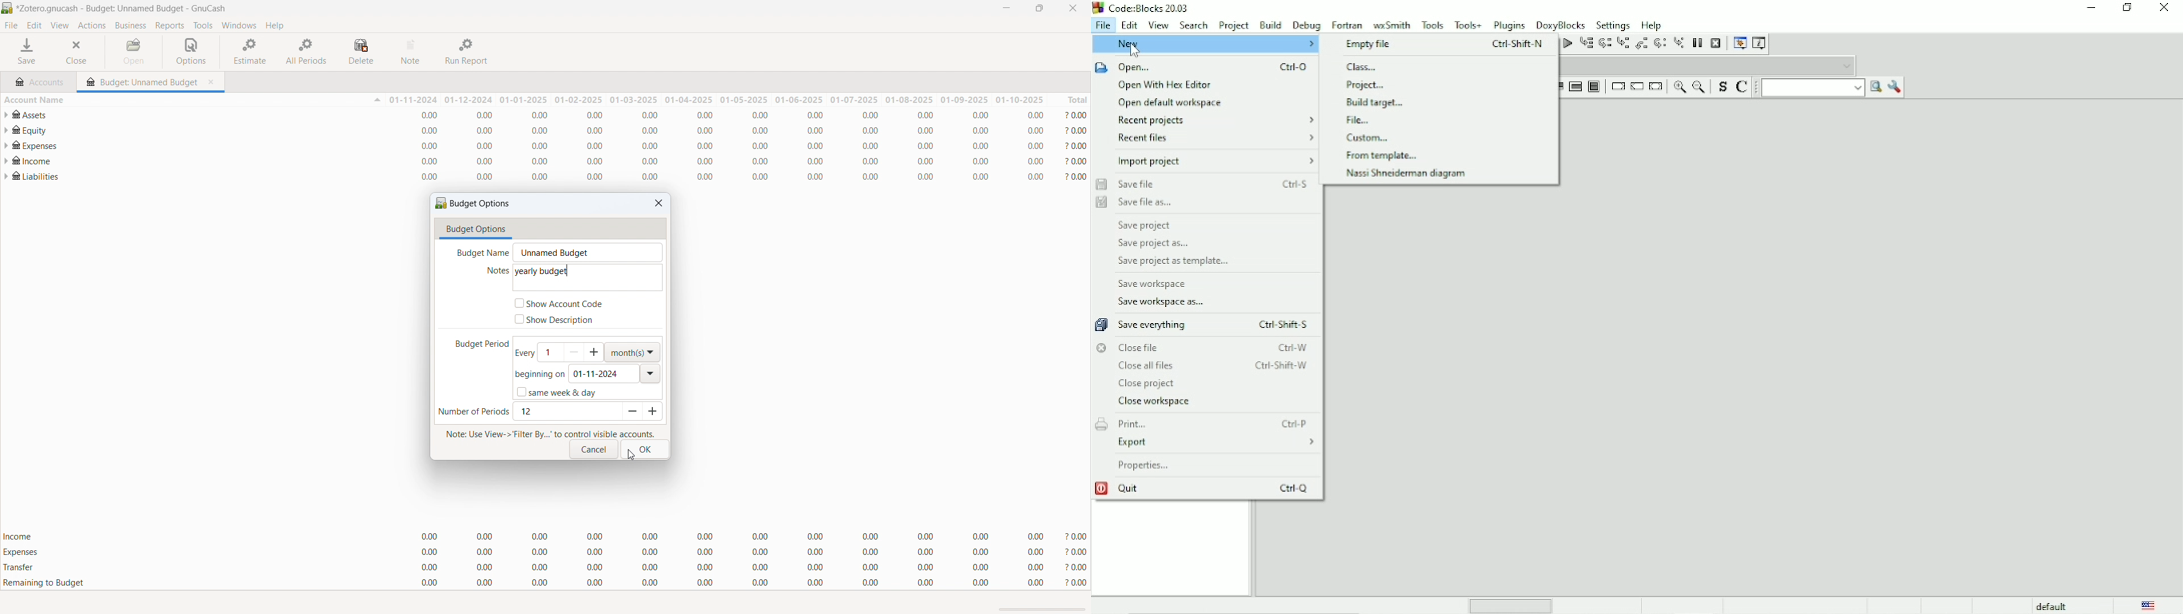 This screenshot has height=616, width=2184. I want to click on View, so click(1158, 25).